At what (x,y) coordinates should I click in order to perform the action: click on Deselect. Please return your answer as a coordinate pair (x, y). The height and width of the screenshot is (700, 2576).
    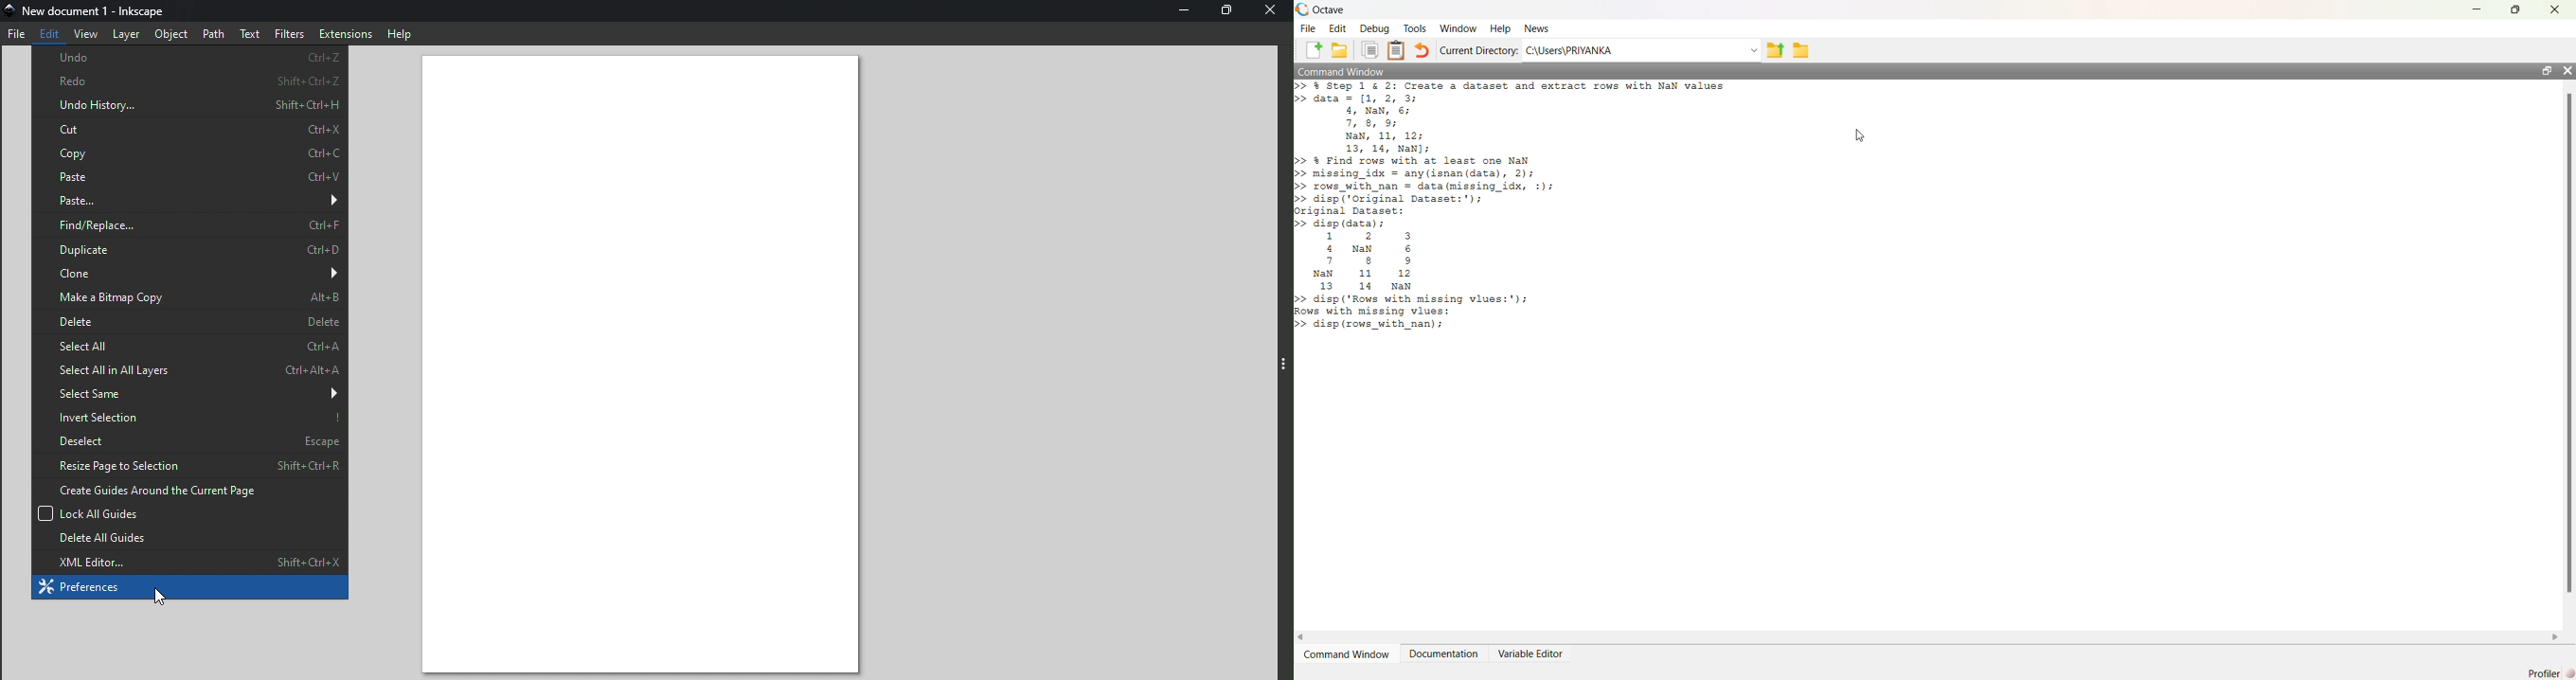
    Looking at the image, I should click on (186, 439).